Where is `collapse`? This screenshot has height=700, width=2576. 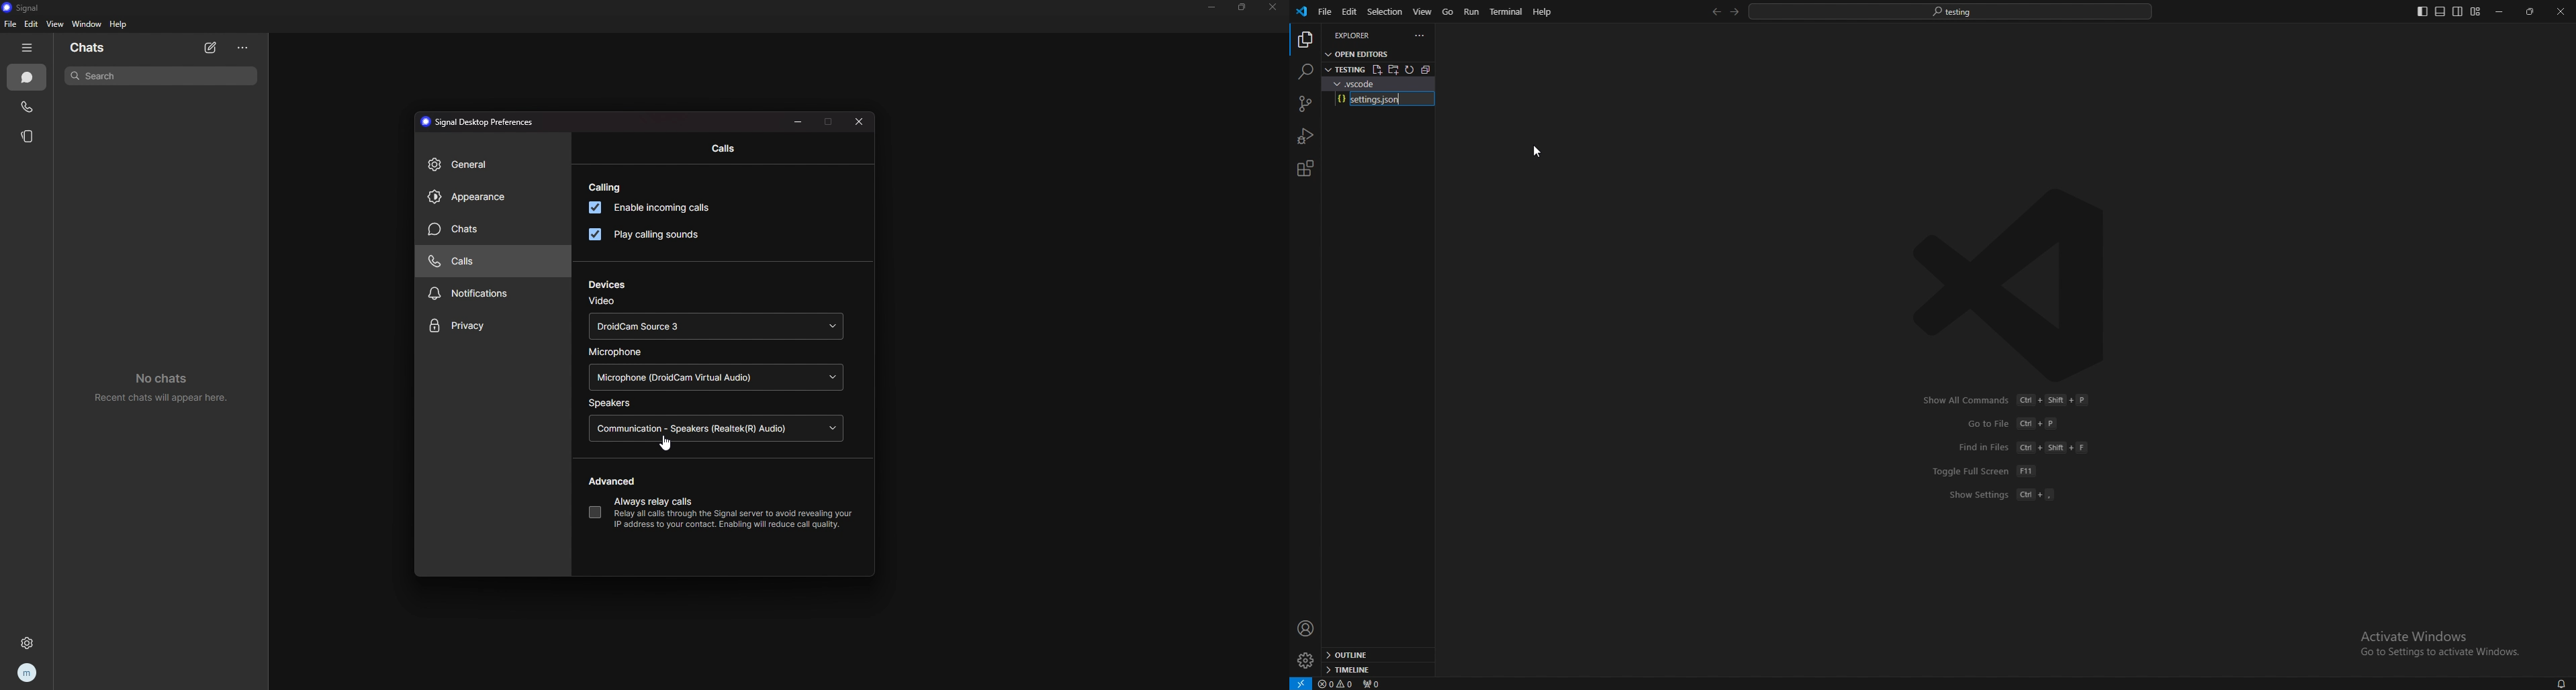
collapse is located at coordinates (1429, 69).